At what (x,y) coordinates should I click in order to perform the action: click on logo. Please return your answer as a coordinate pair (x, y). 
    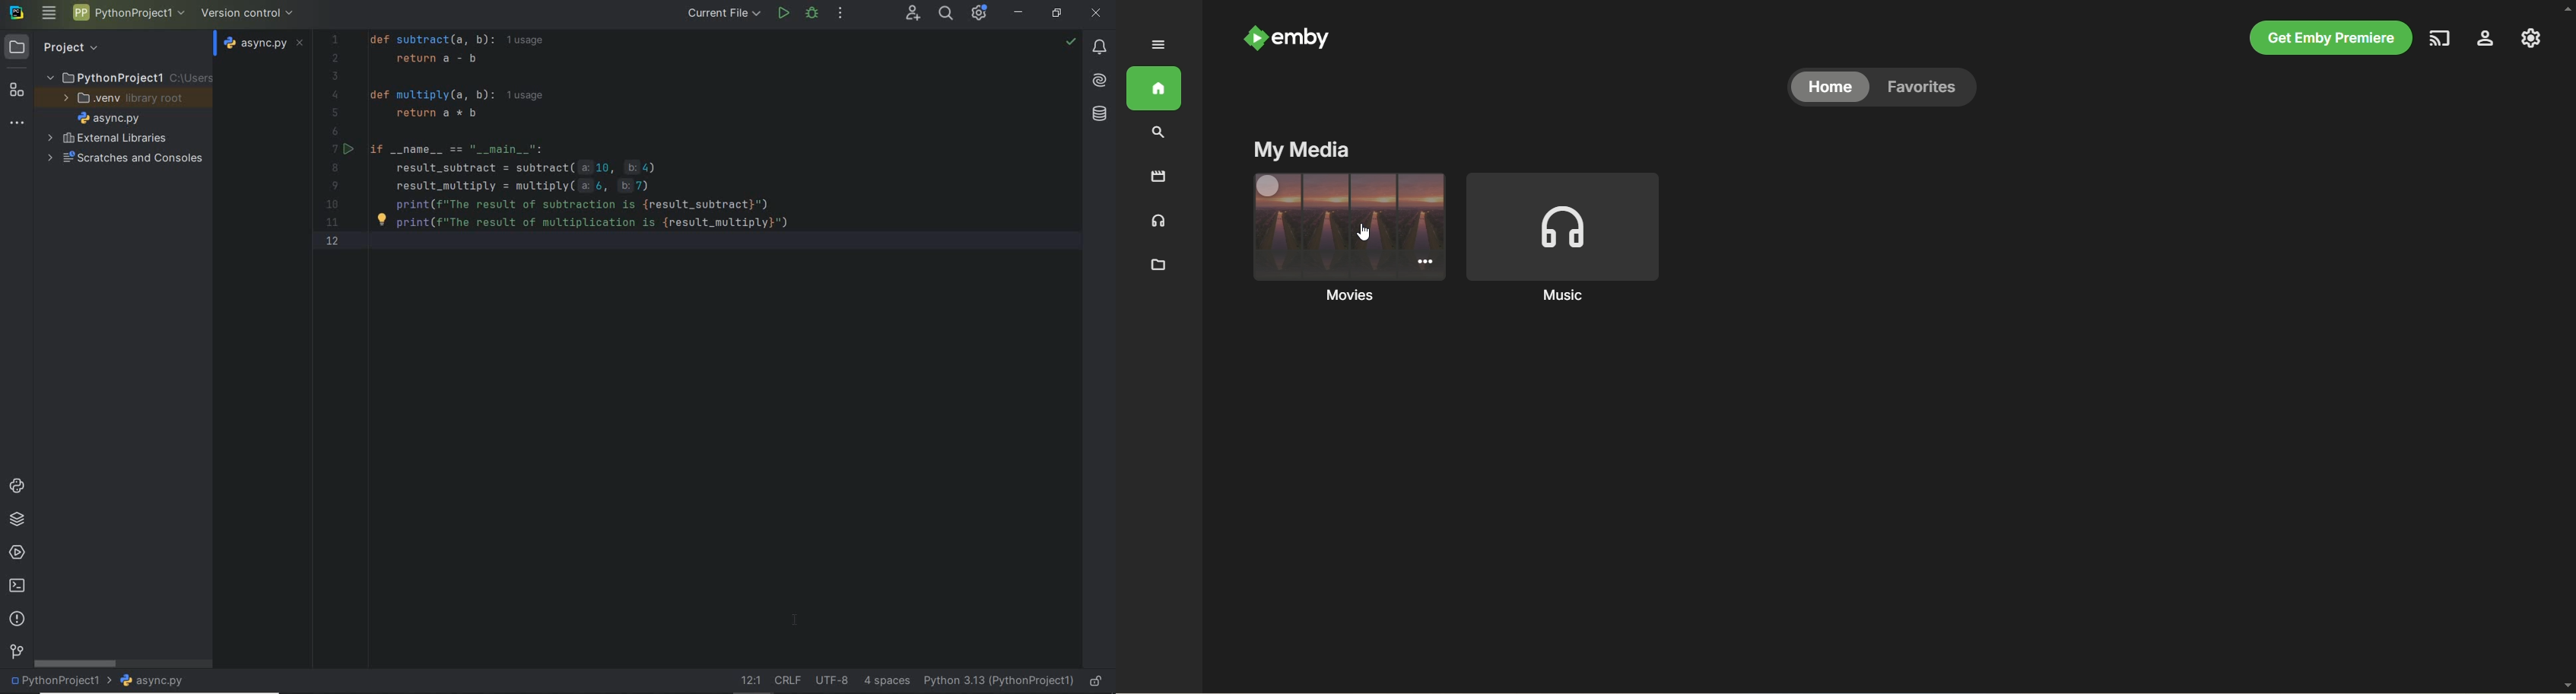
    Looking at the image, I should click on (1255, 38).